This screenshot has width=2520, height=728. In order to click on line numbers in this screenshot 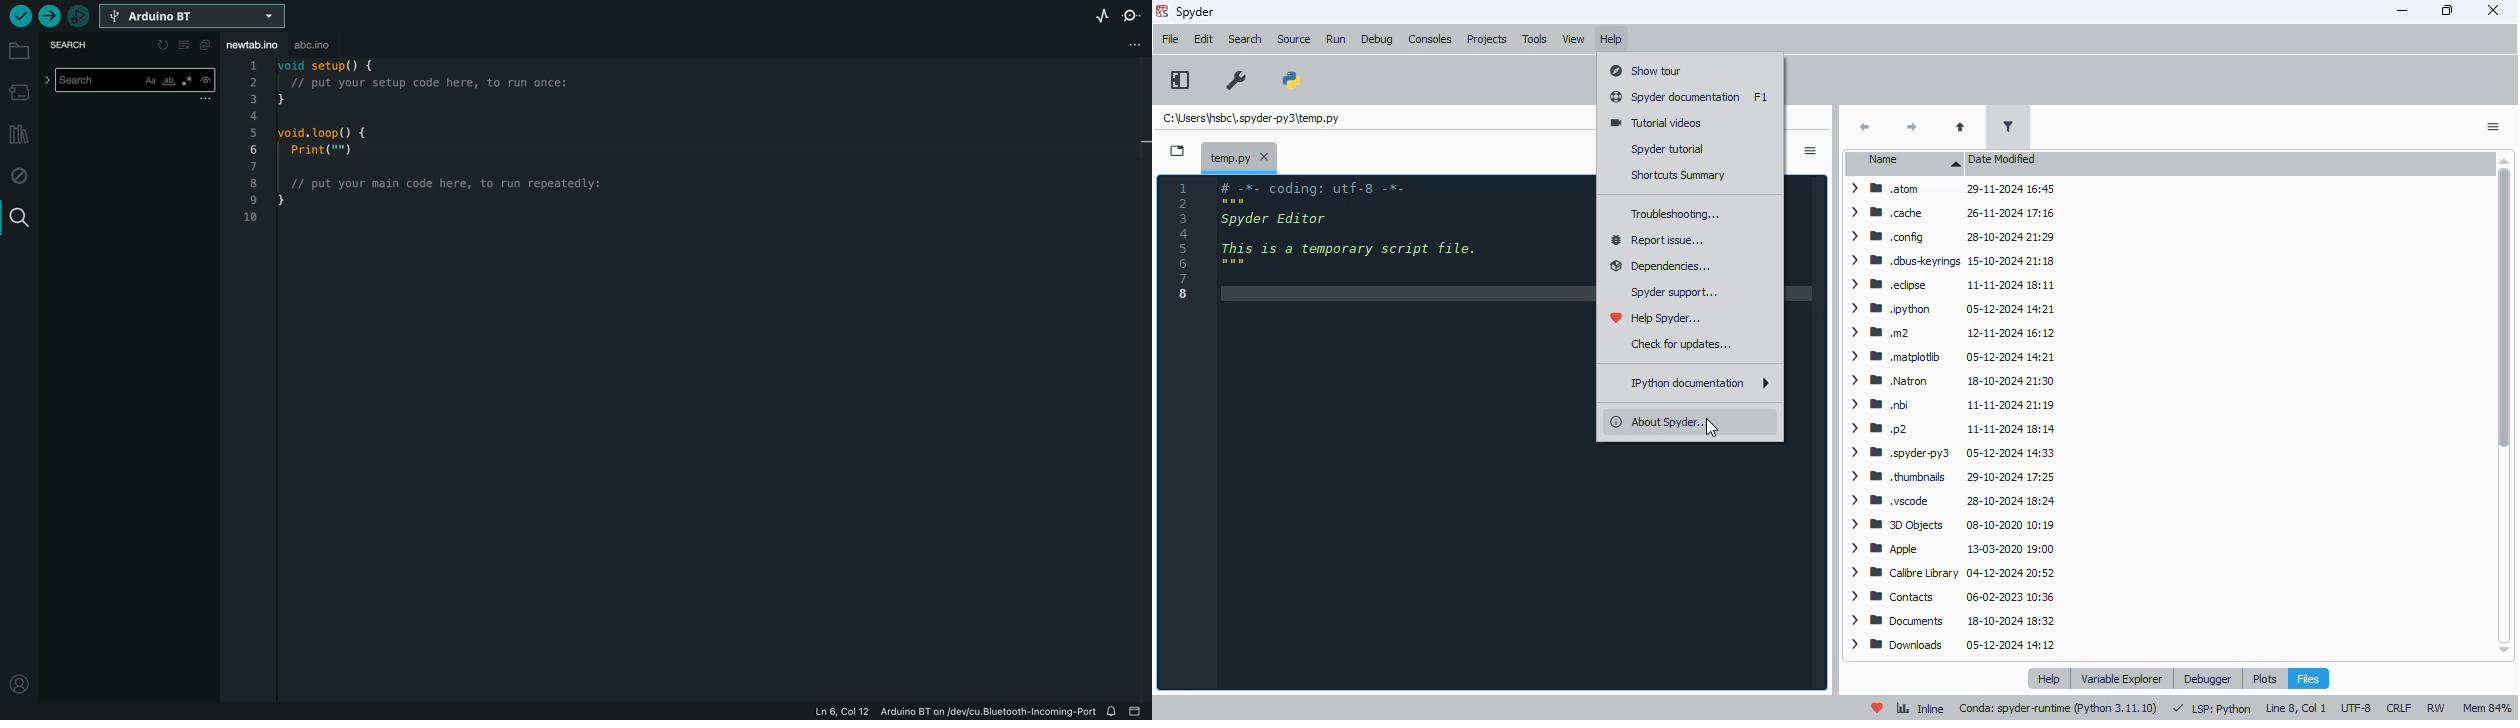, I will do `click(1185, 241)`.